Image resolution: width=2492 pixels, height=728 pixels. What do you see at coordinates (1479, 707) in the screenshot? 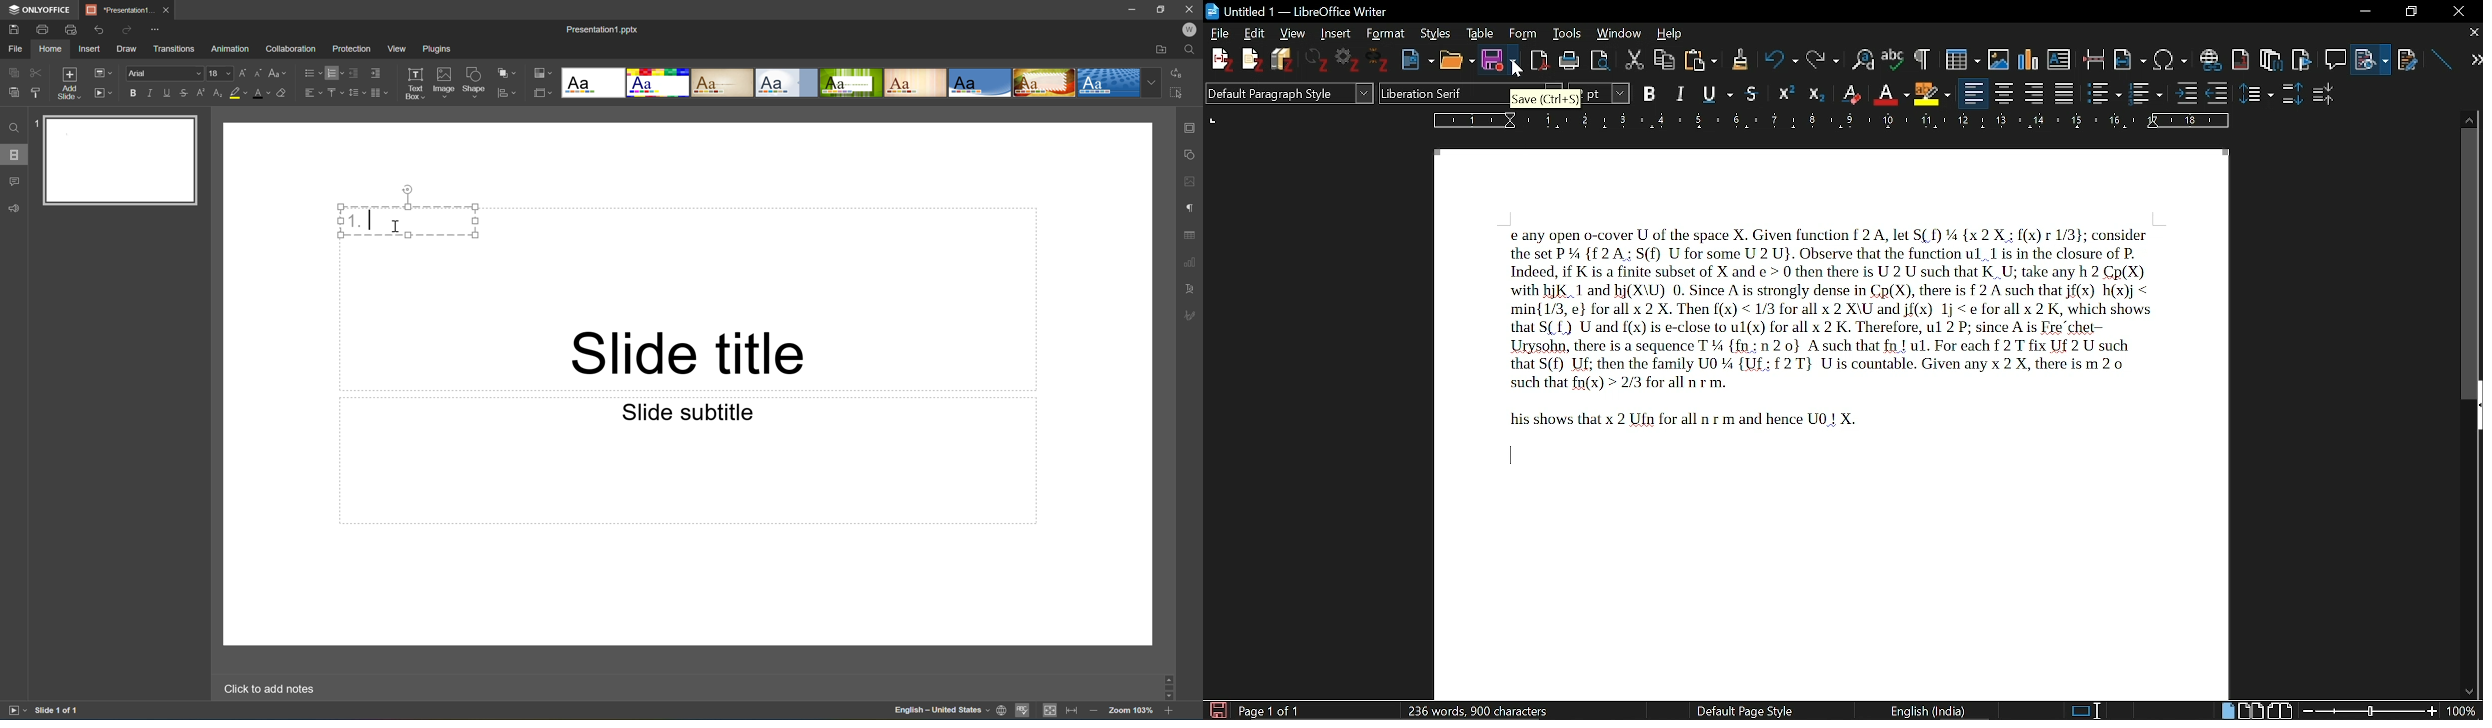
I see `236 words, 900 characters` at bounding box center [1479, 707].